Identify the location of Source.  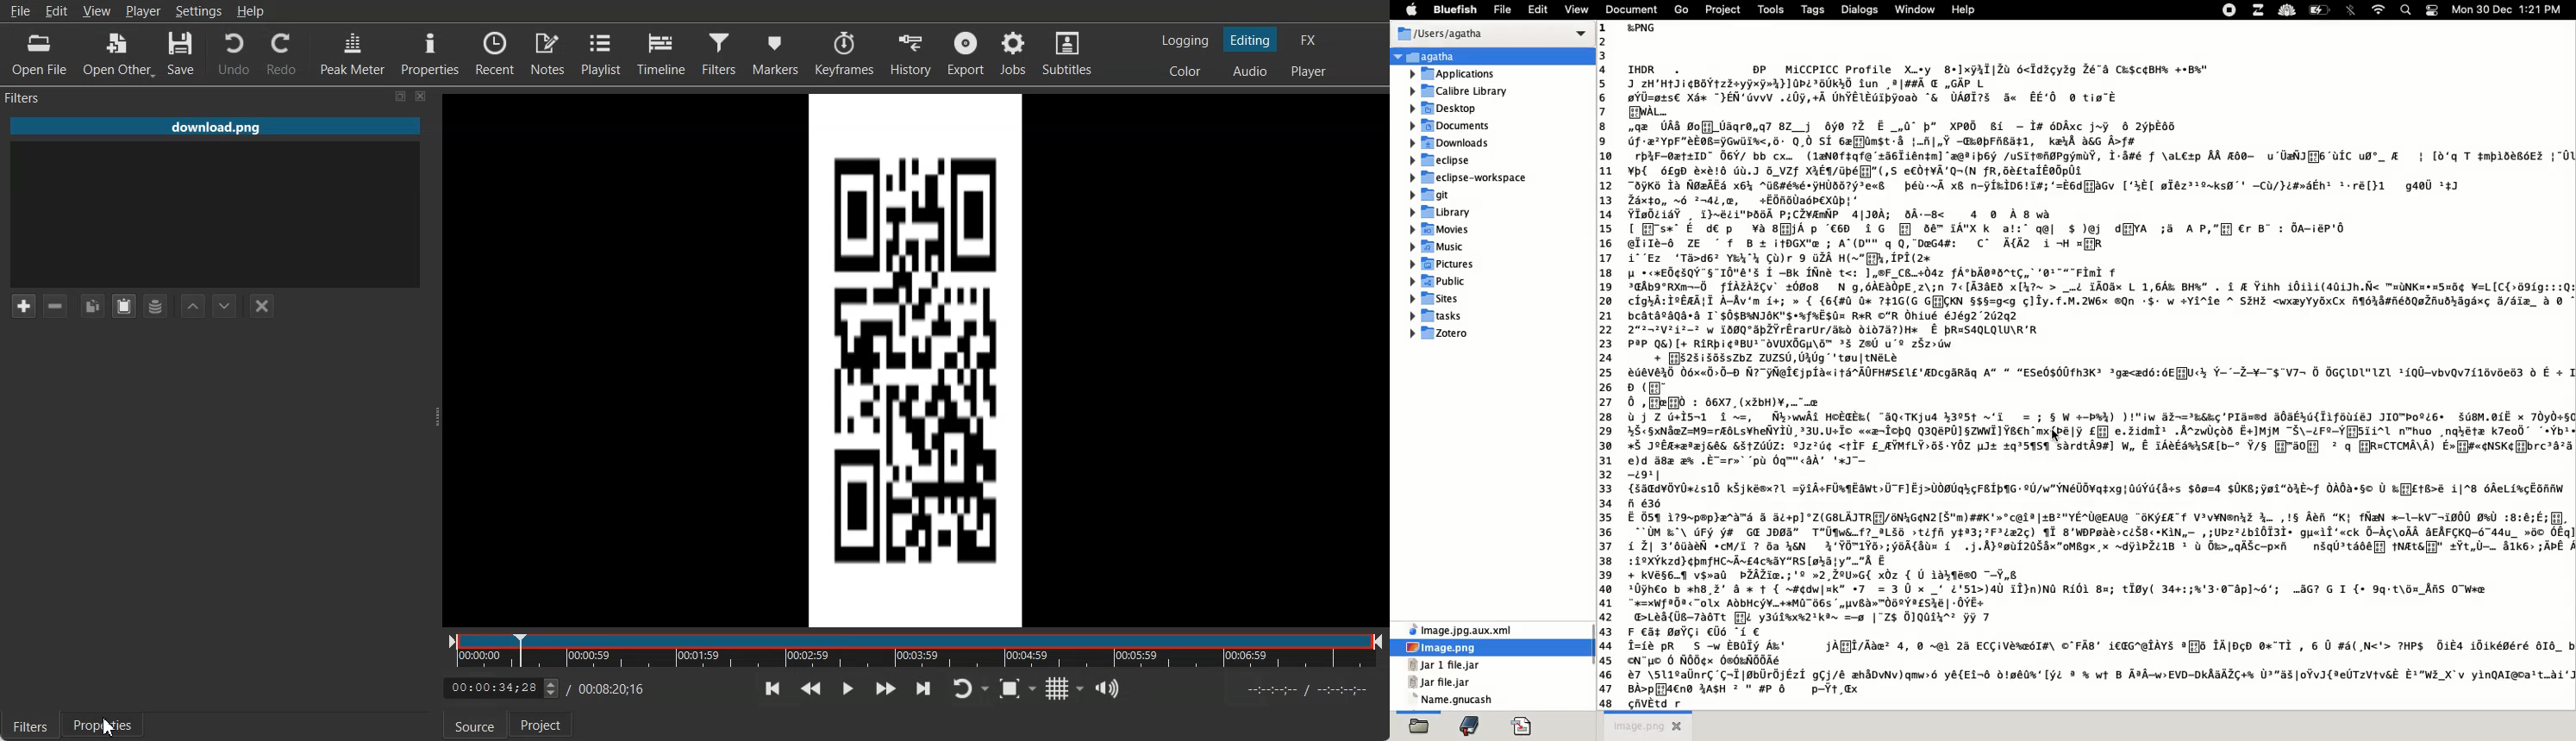
(475, 725).